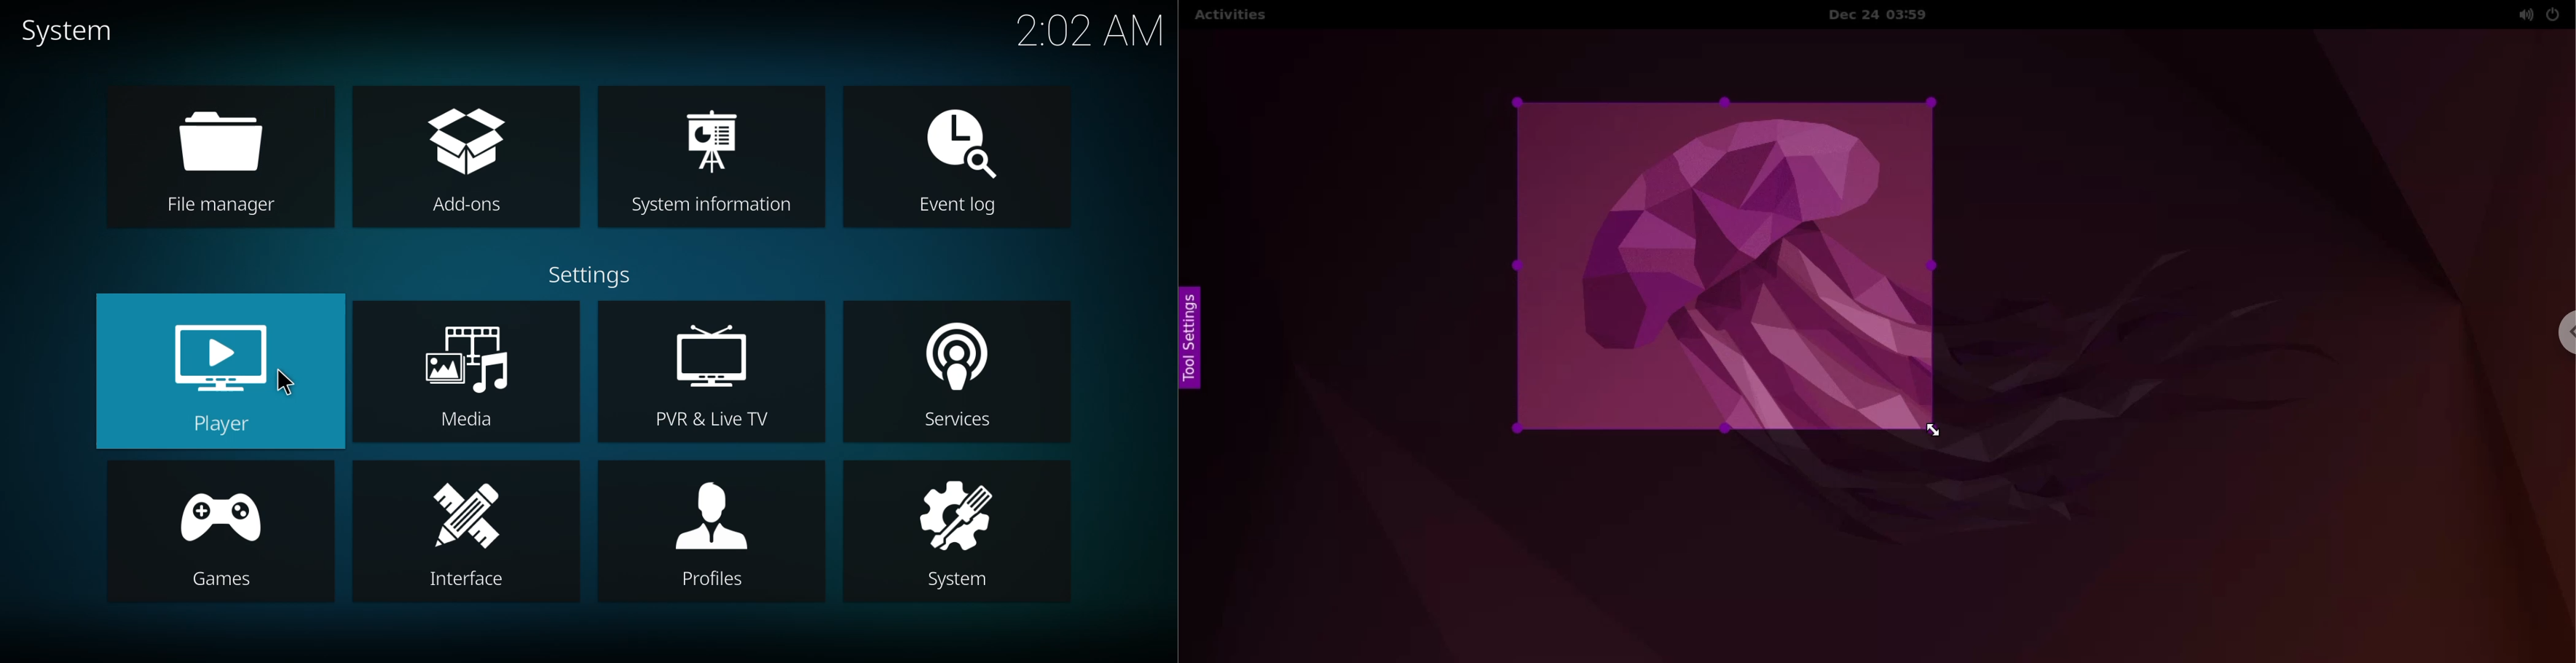 The height and width of the screenshot is (672, 2576). I want to click on profiles, so click(711, 532).